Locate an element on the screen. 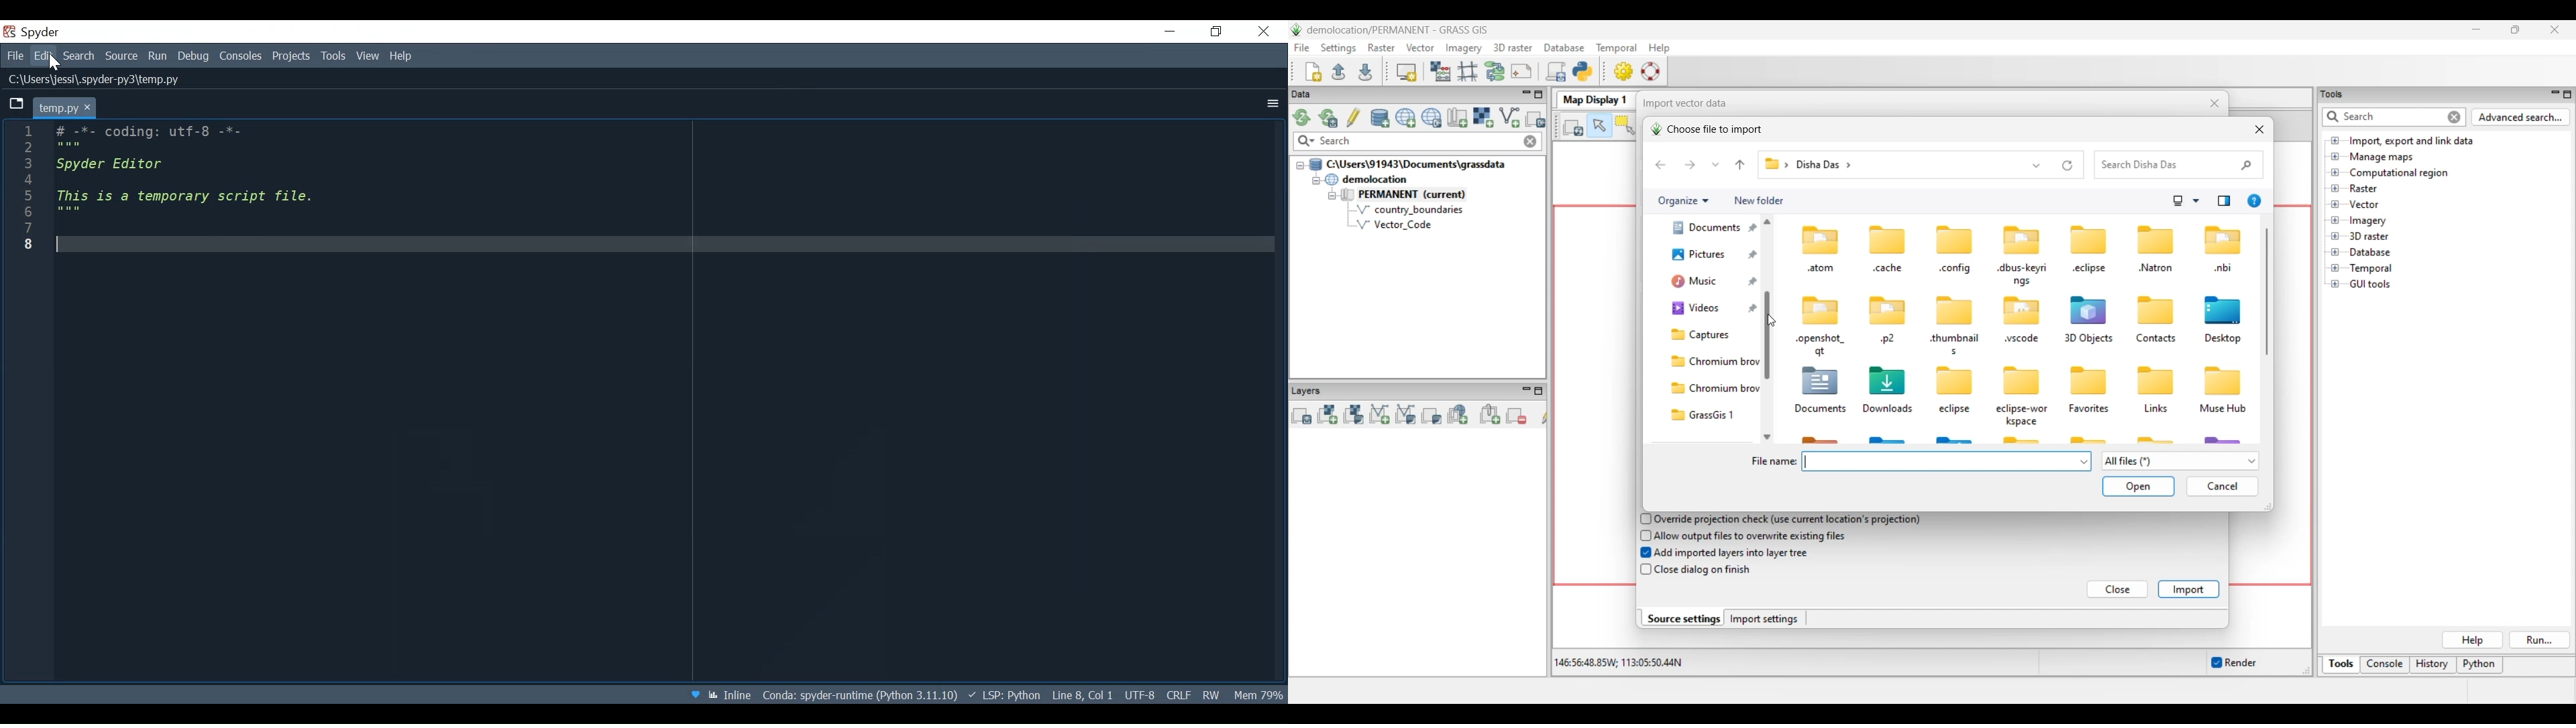 Image resolution: width=2576 pixels, height=728 pixels. View is located at coordinates (368, 57).